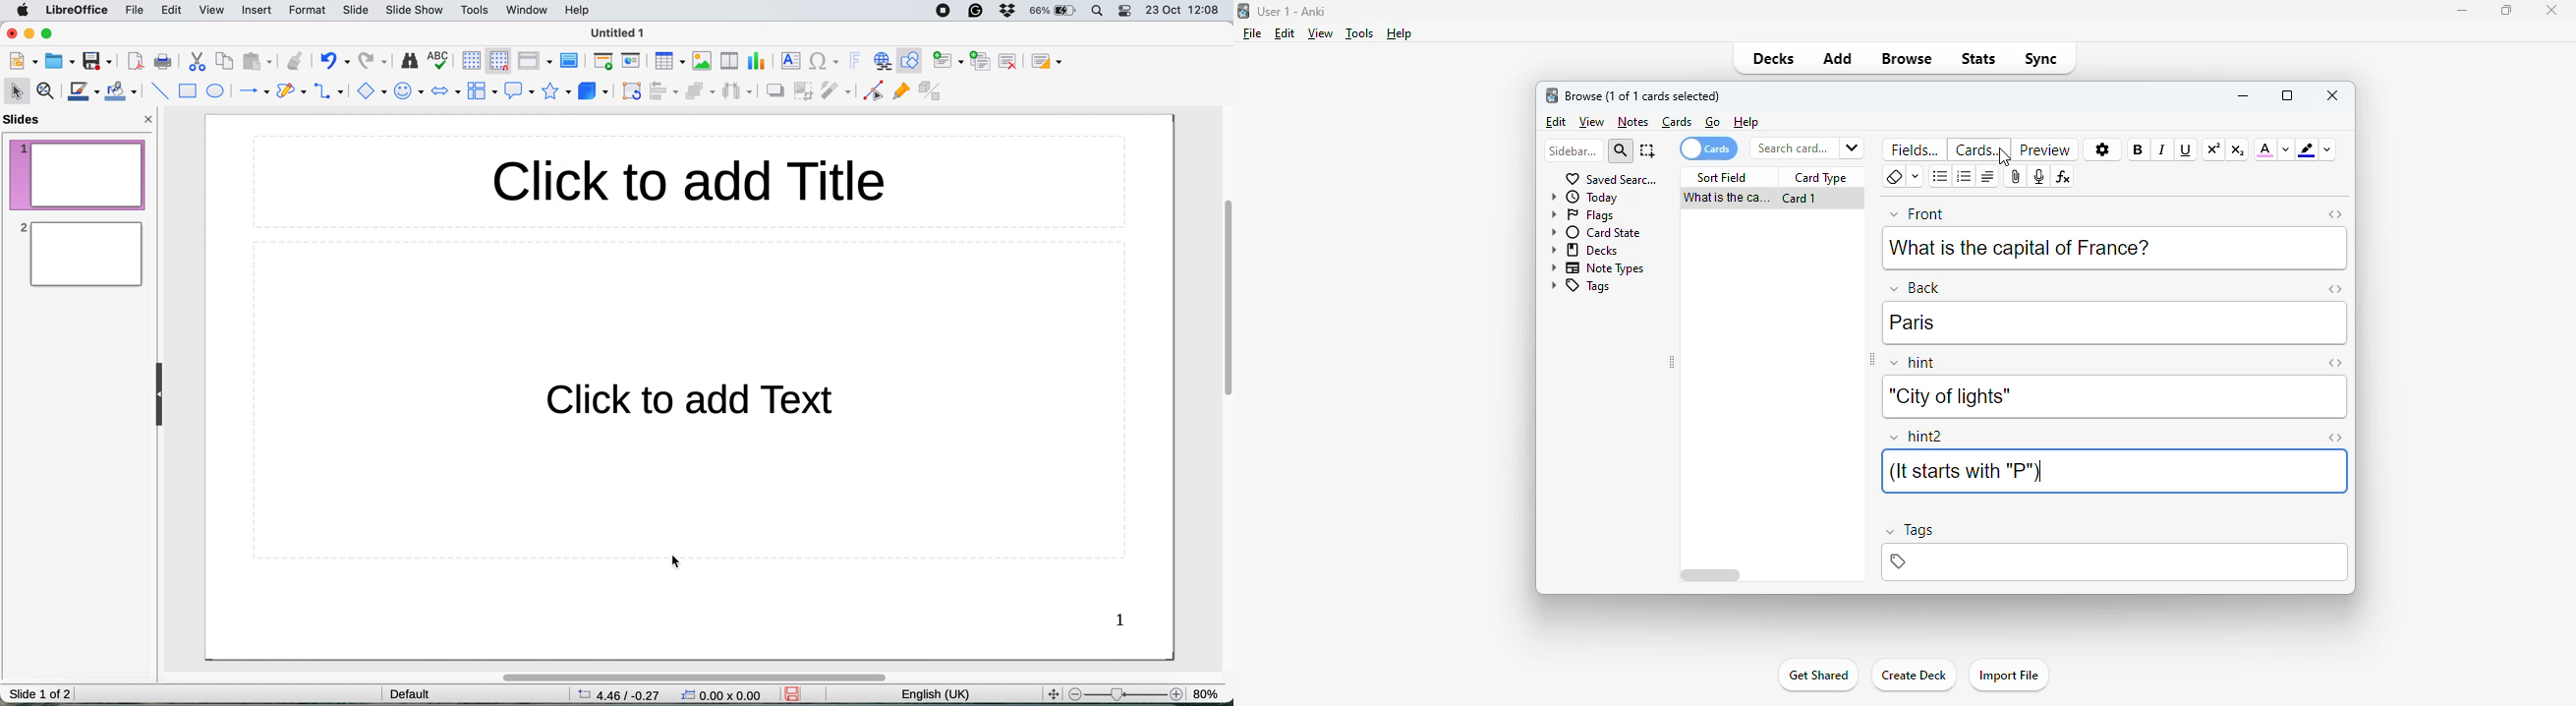 This screenshot has height=728, width=2576. I want to click on slide layout, so click(1051, 61).